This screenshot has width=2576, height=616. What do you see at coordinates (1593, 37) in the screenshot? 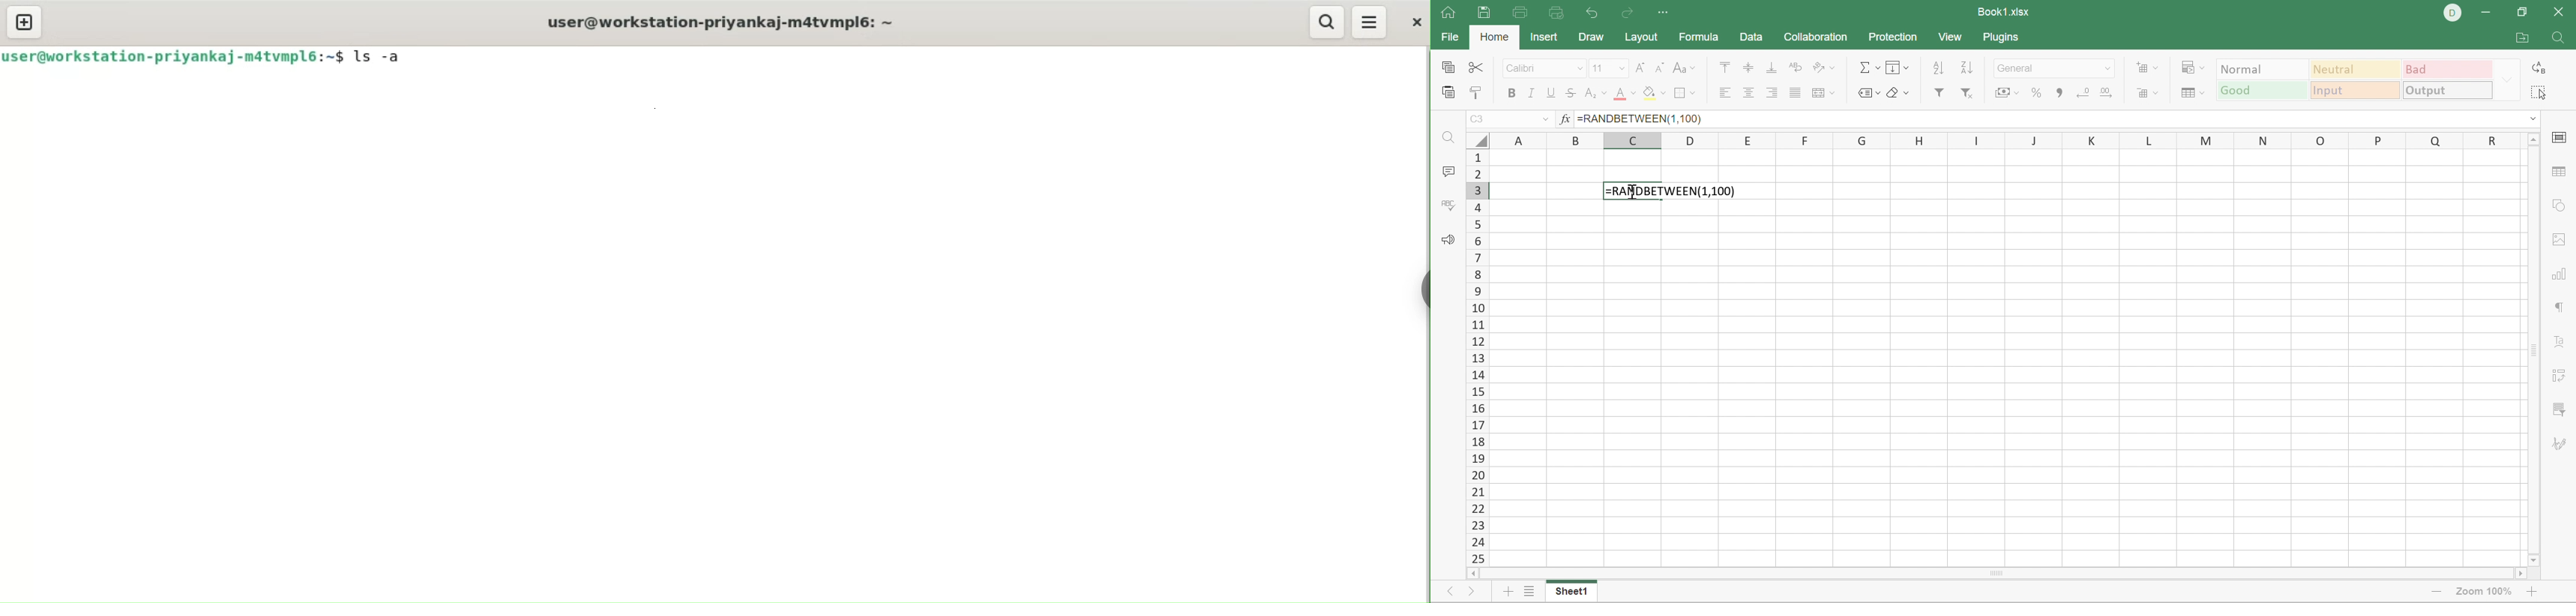
I see `Draw` at bounding box center [1593, 37].